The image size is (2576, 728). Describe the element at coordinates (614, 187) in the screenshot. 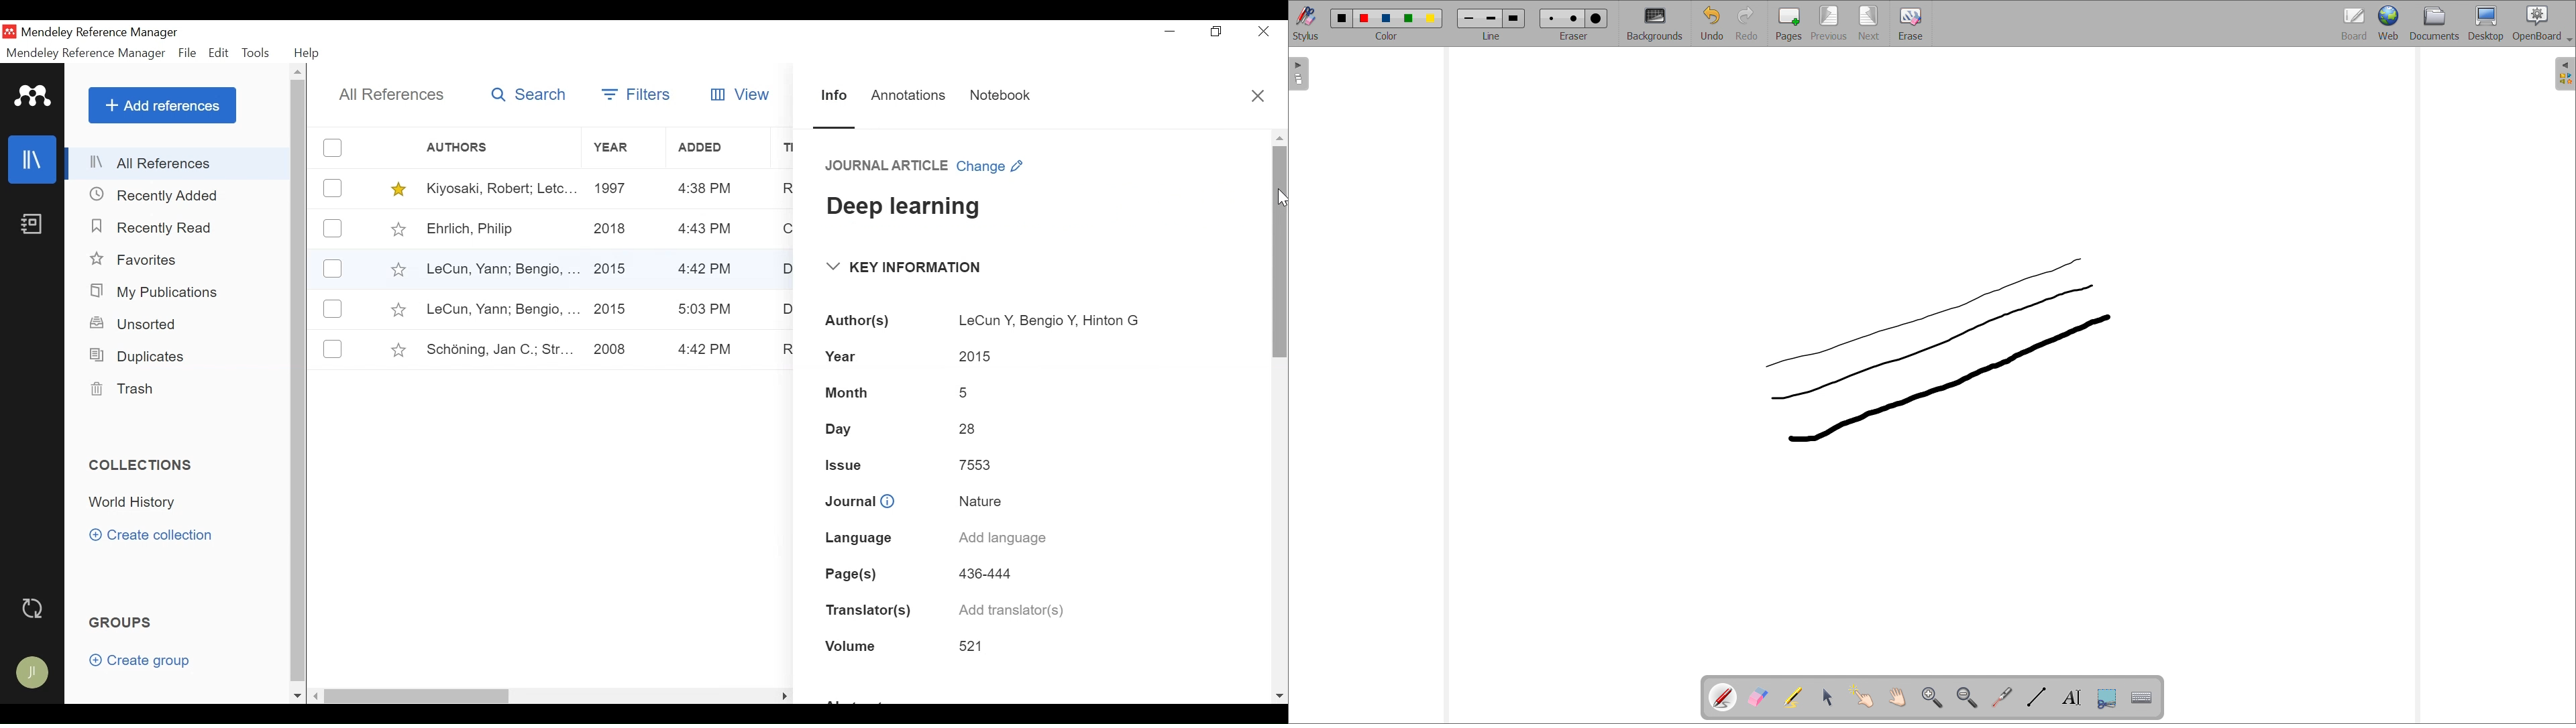

I see `1997` at that location.